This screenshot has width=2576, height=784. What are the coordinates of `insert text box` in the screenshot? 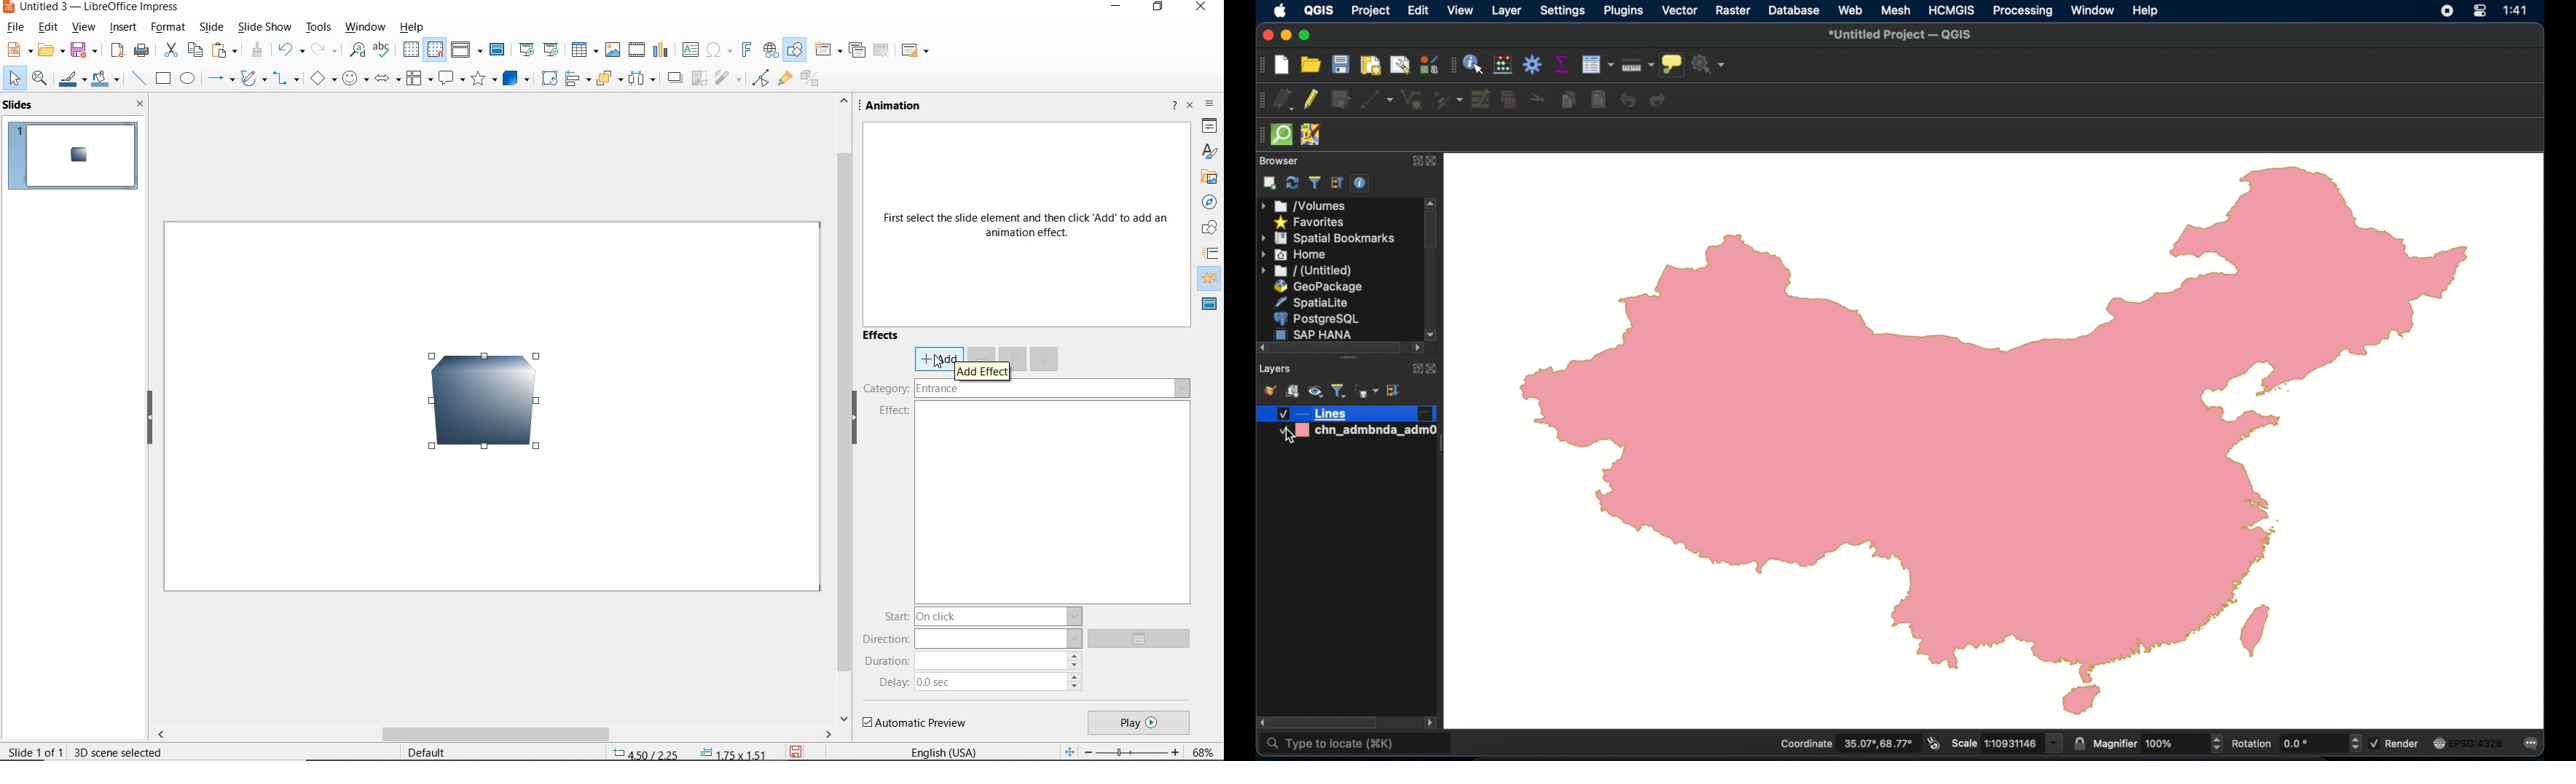 It's located at (689, 50).